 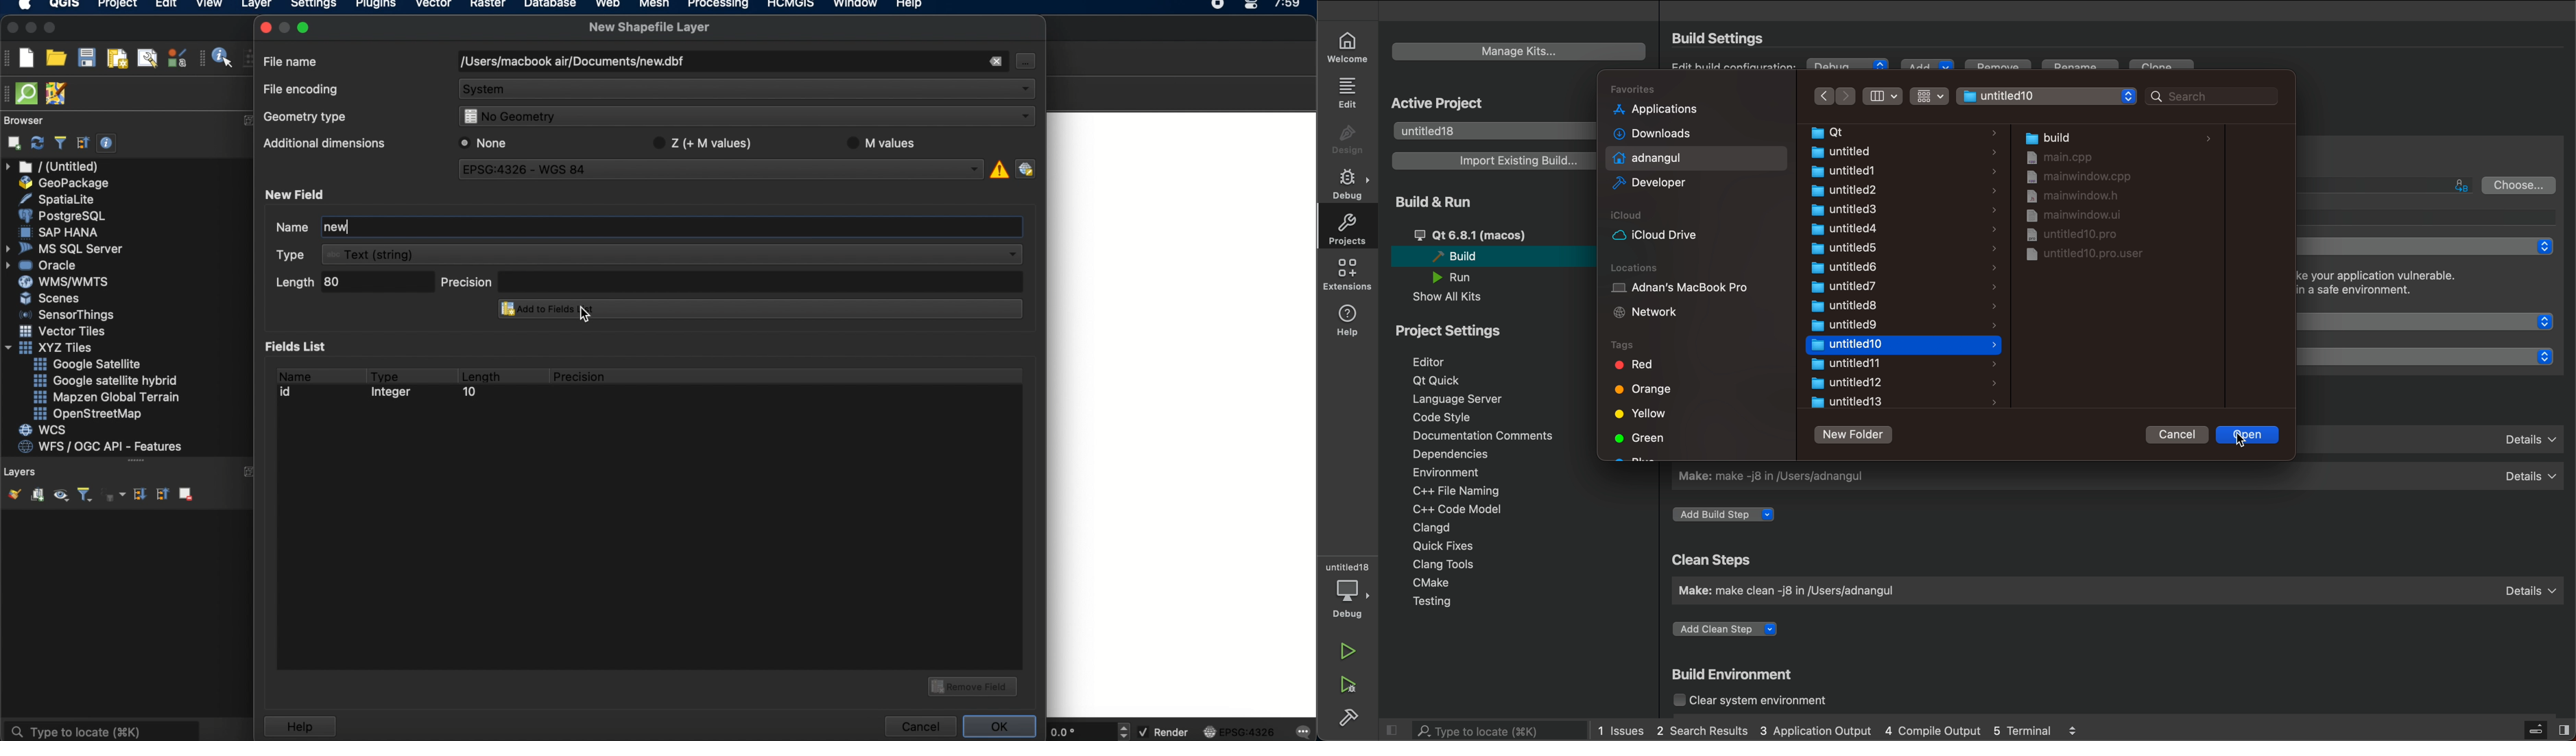 I want to click on extensions, so click(x=1348, y=278).